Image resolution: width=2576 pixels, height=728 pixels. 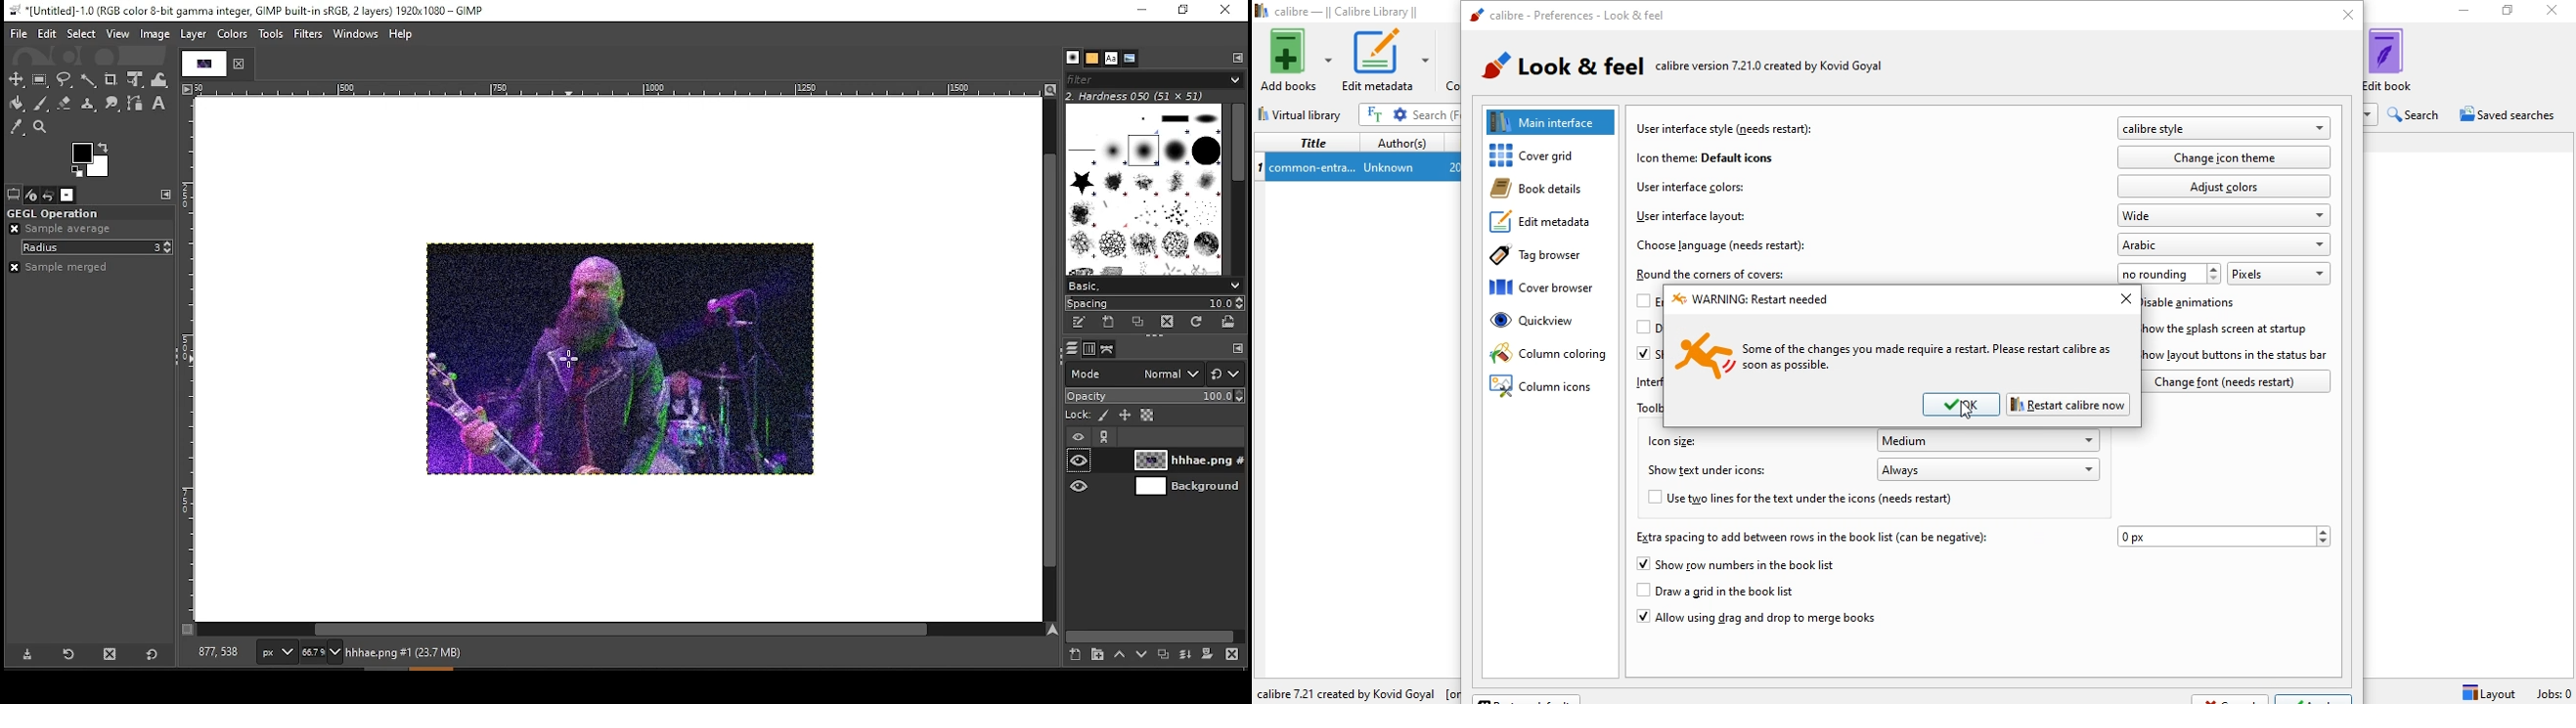 What do you see at coordinates (167, 196) in the screenshot?
I see `configure this tab` at bounding box center [167, 196].